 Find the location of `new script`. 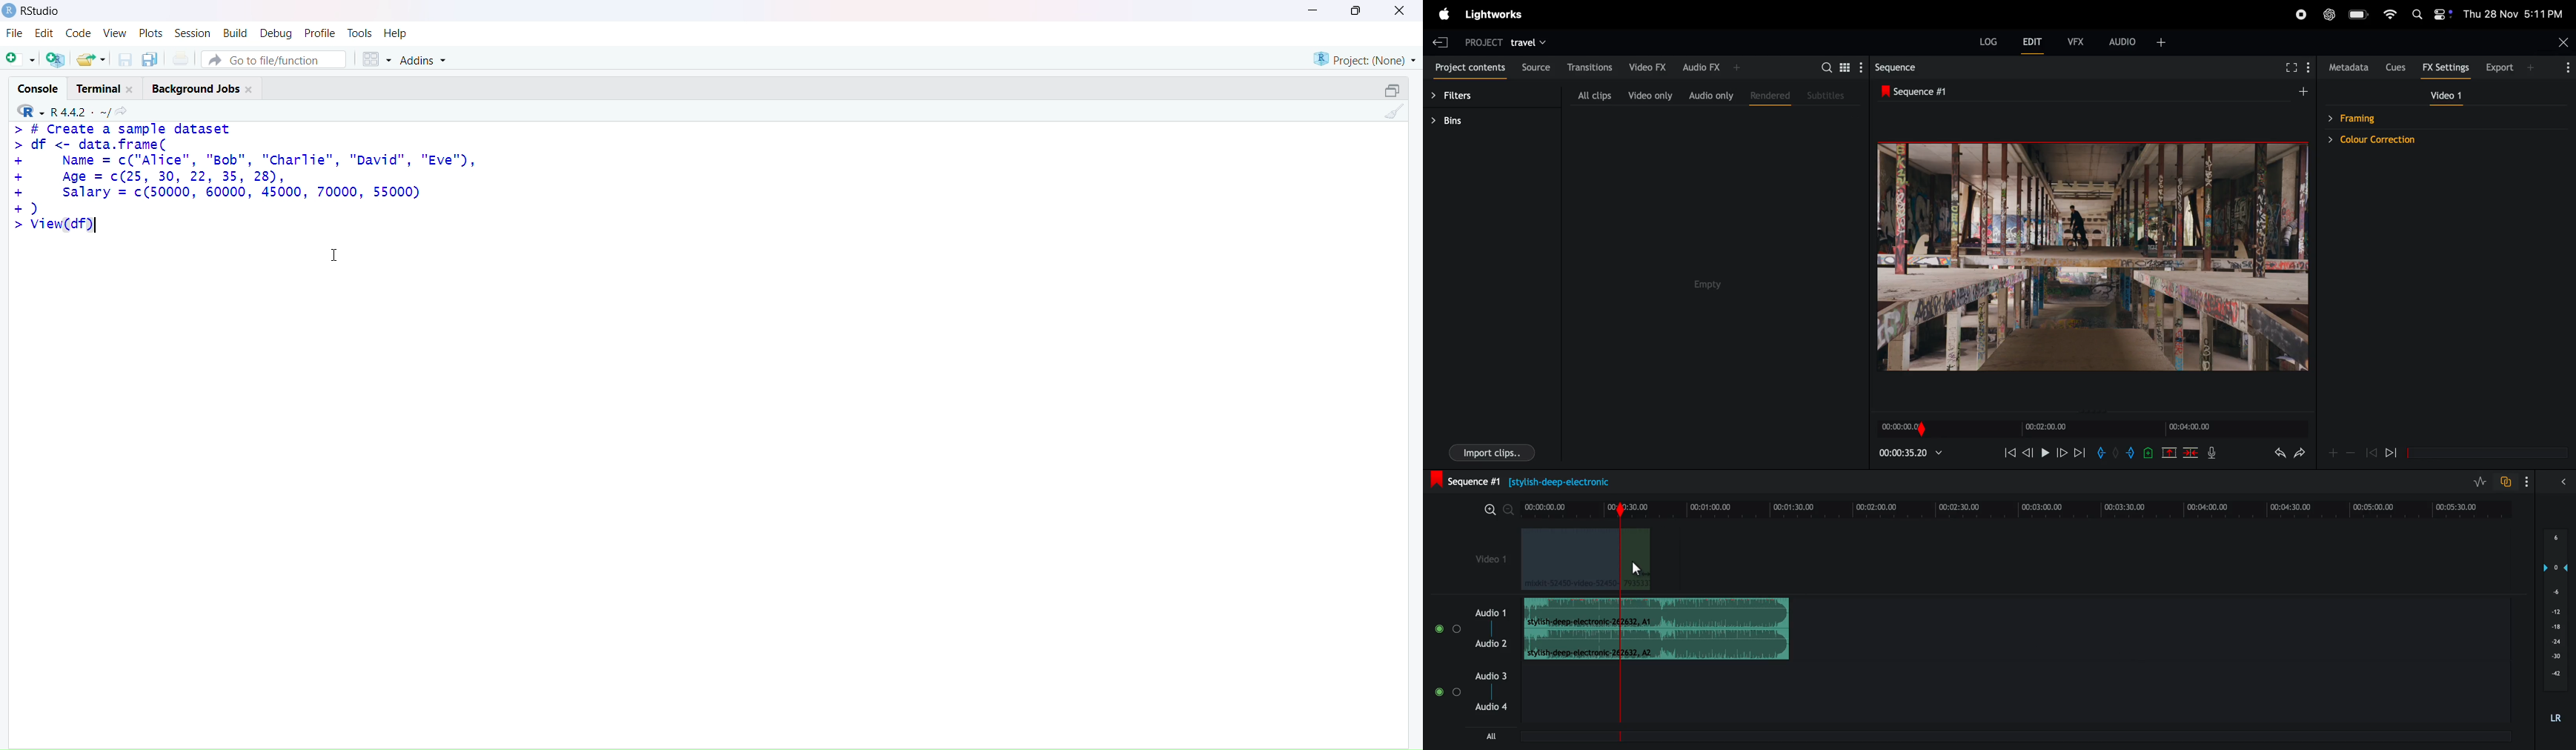

new script is located at coordinates (20, 59).